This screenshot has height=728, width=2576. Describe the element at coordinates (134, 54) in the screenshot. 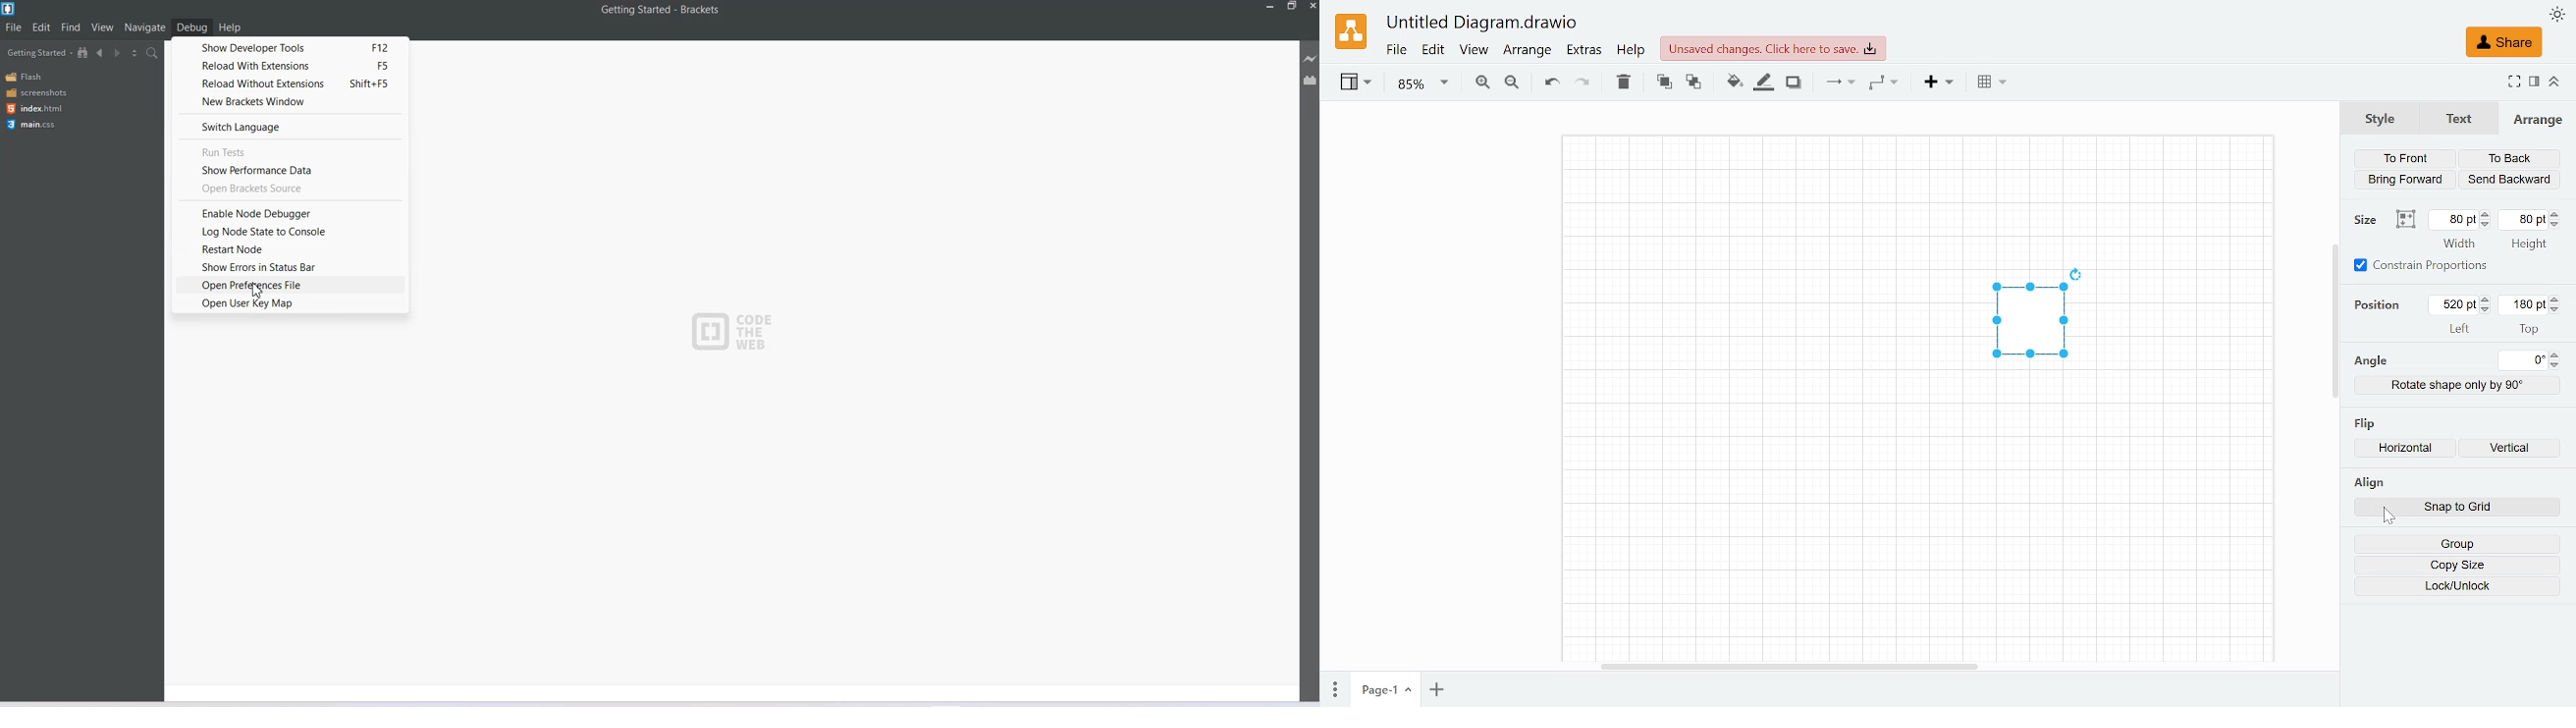

I see `Split editor vertically and Horizontally` at that location.